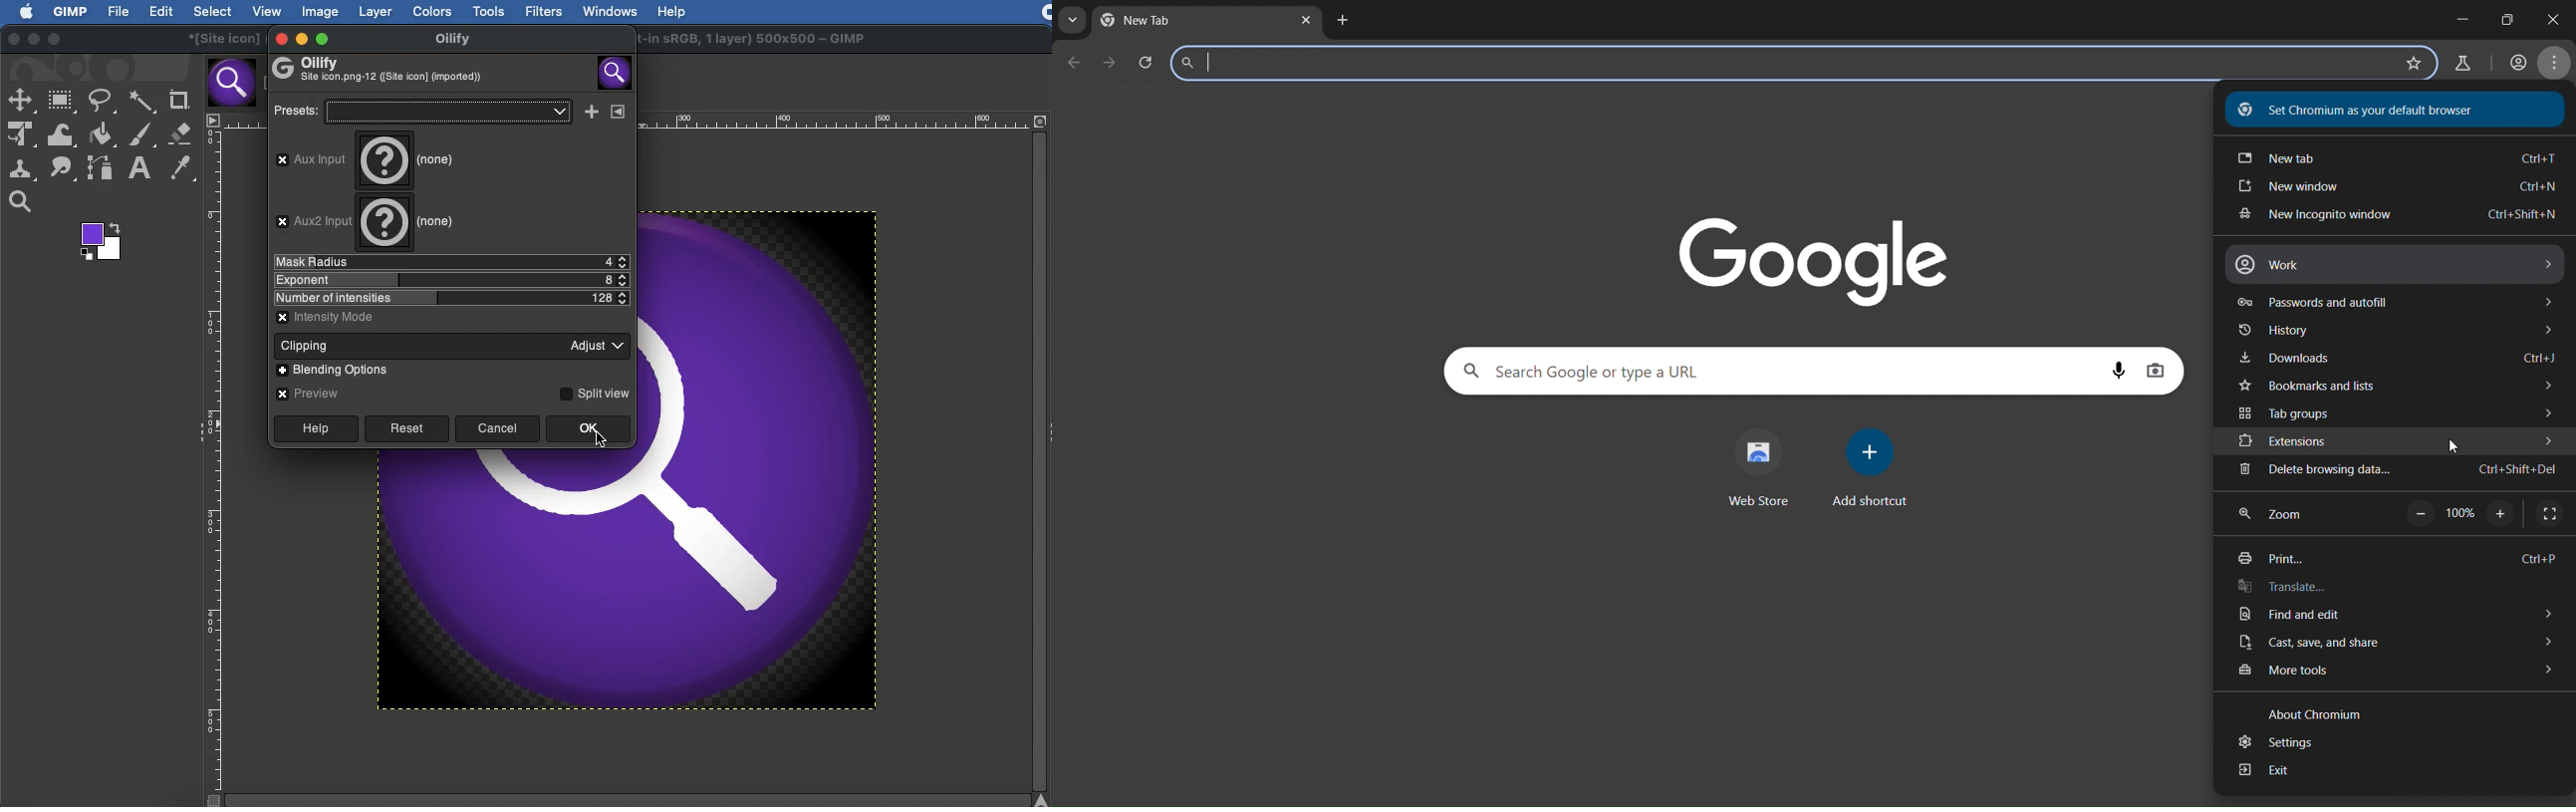 The width and height of the screenshot is (2576, 812). I want to click on Tab, so click(230, 83).